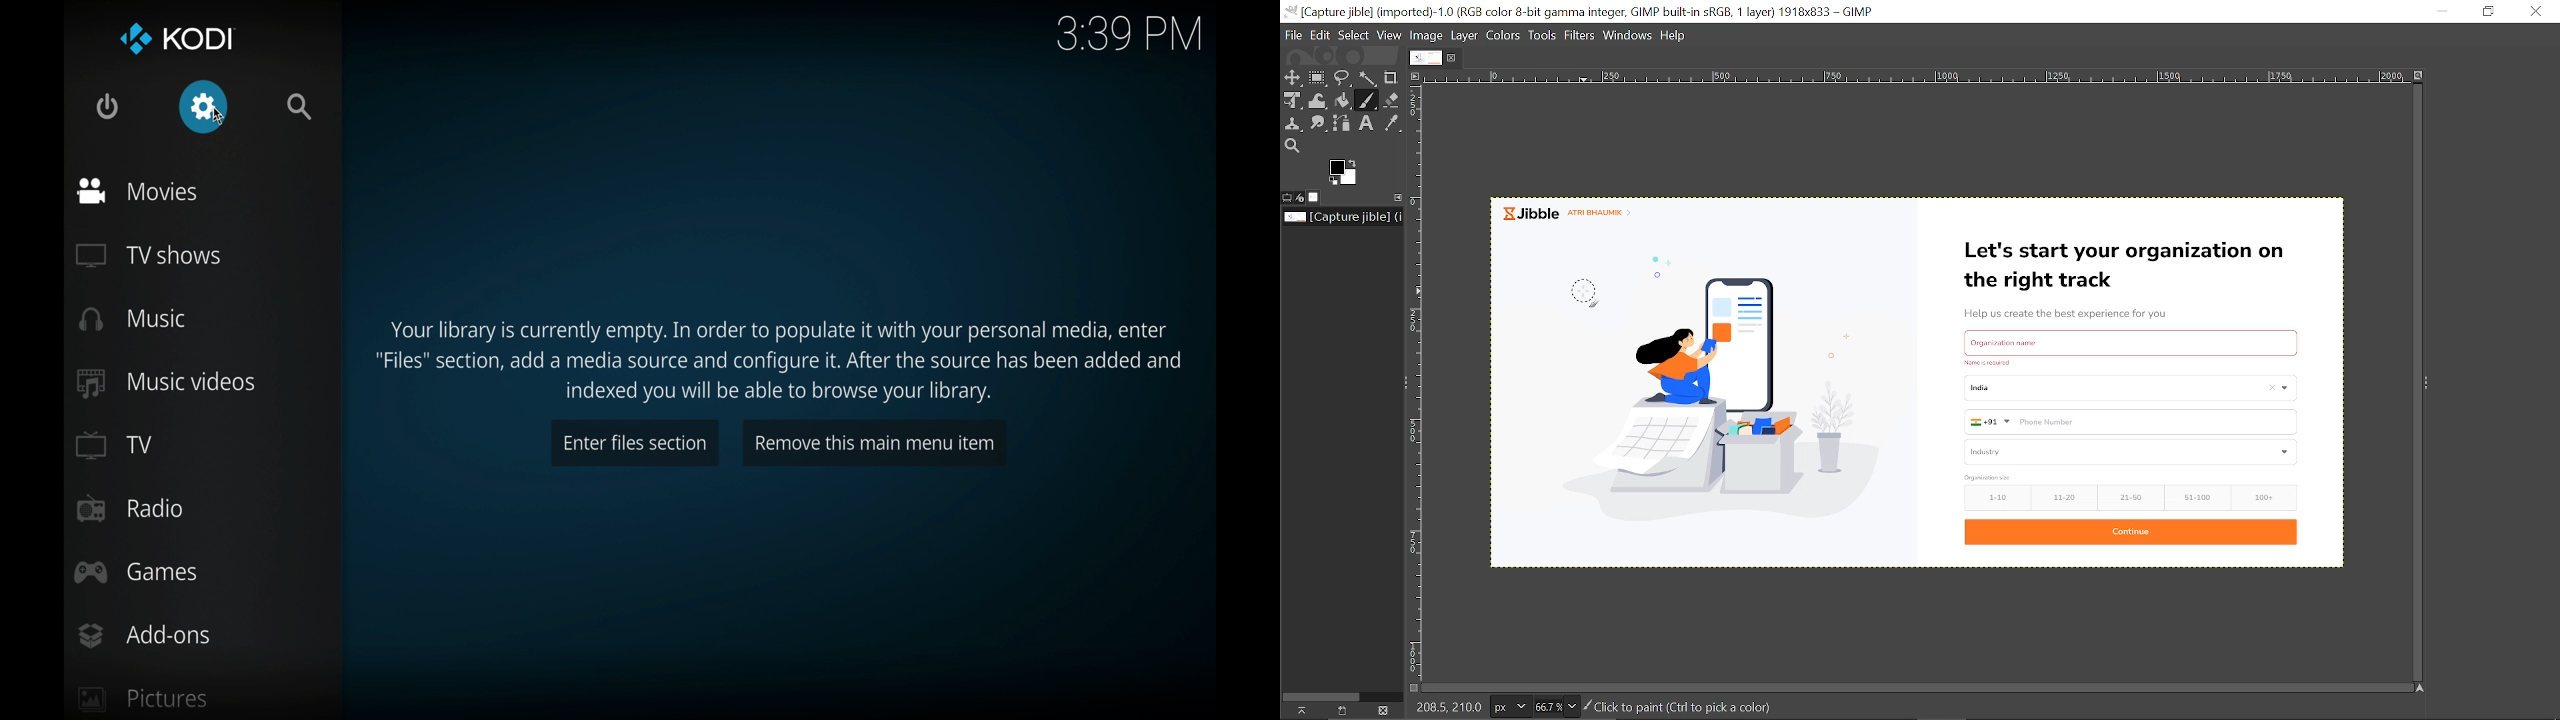 The width and height of the screenshot is (2576, 728). Describe the element at coordinates (2534, 12) in the screenshot. I see `Close` at that location.